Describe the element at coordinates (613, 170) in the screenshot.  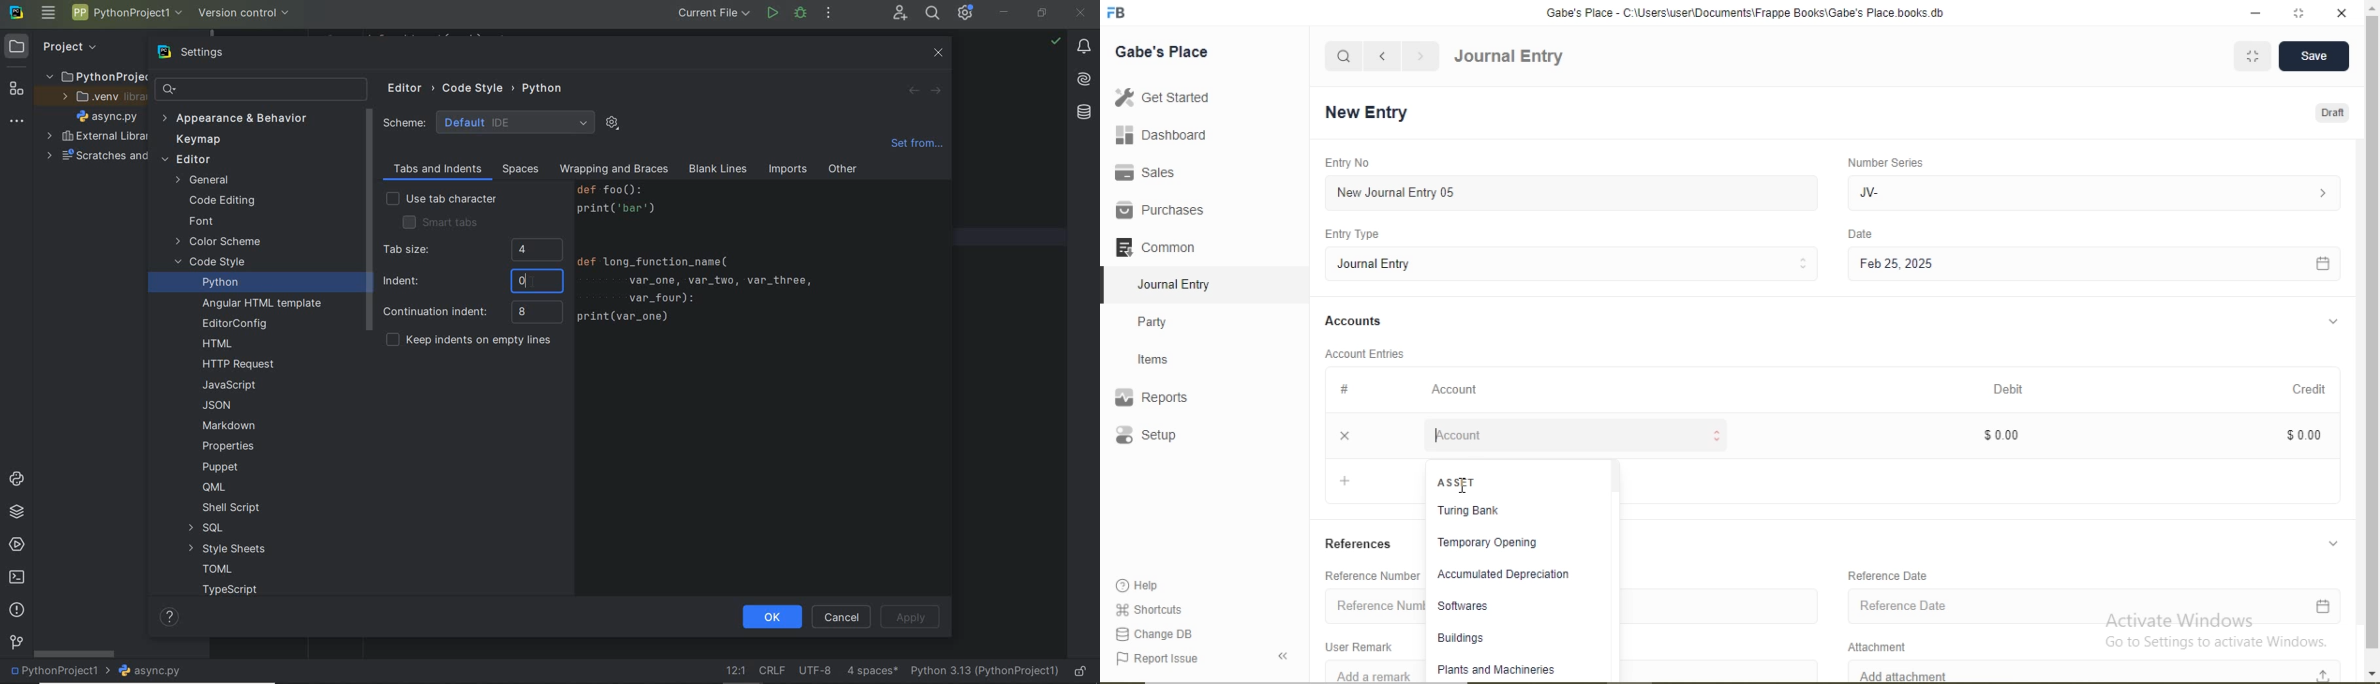
I see `wrapping and braces` at that location.